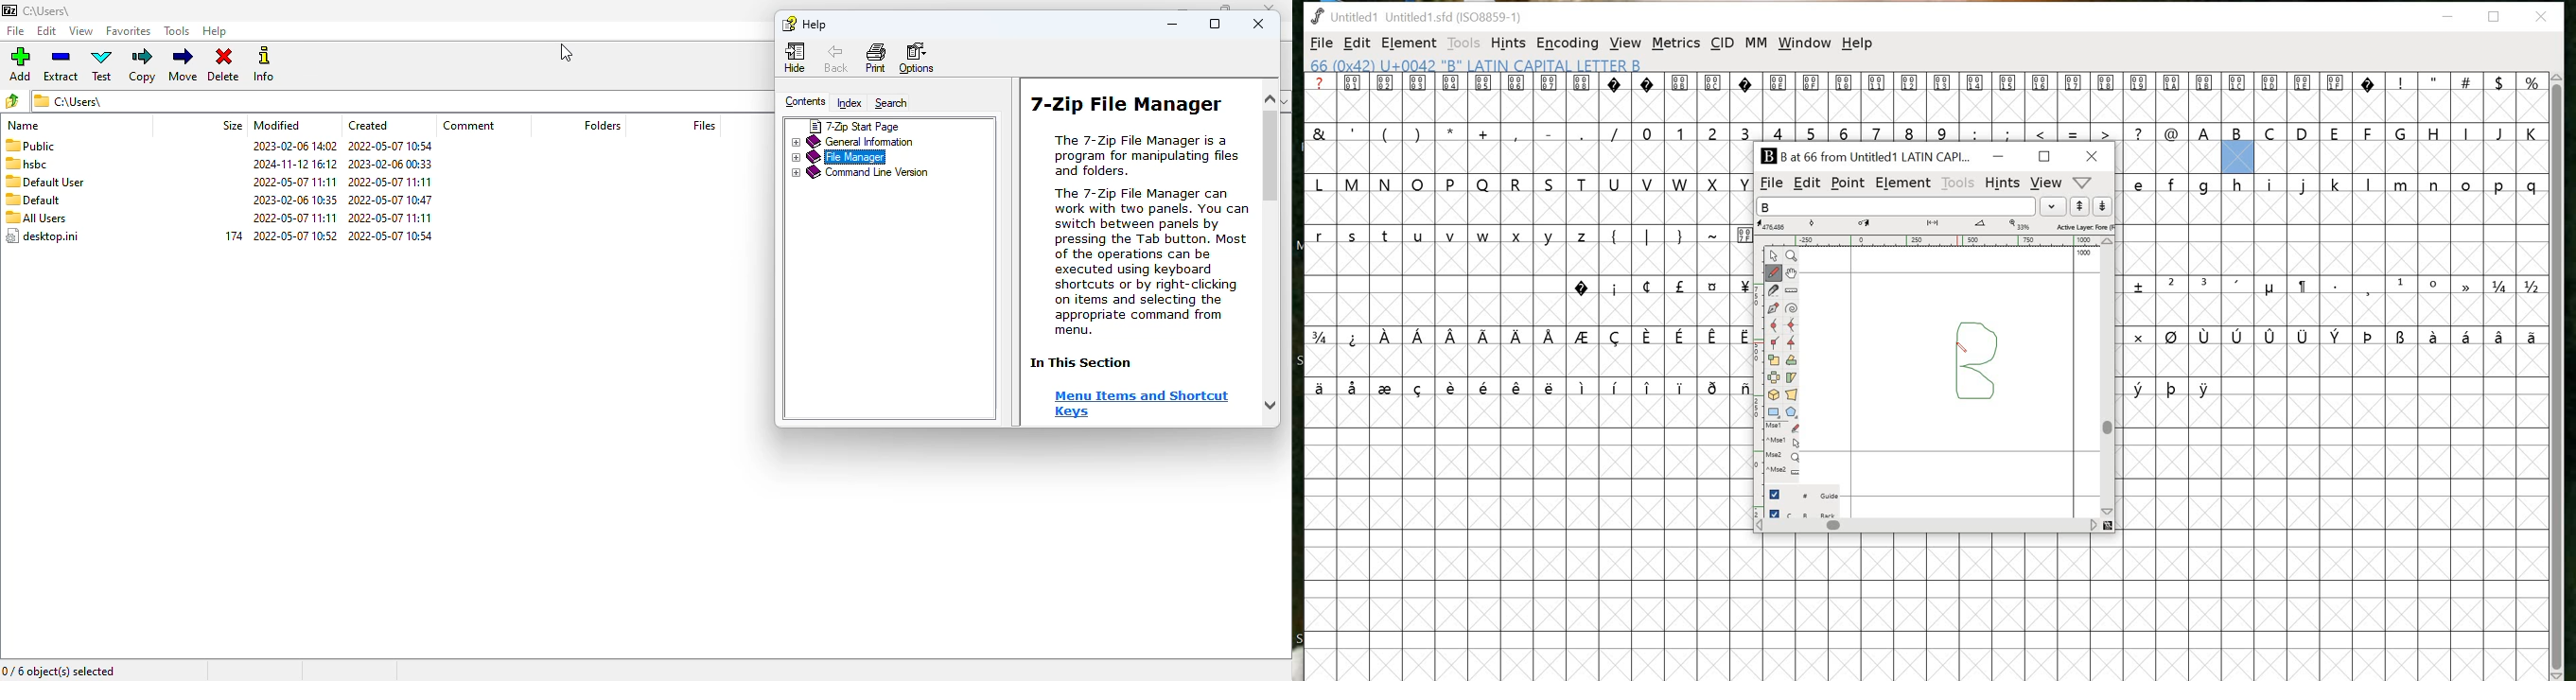 The image size is (2576, 700). I want to click on MM, so click(1757, 43).